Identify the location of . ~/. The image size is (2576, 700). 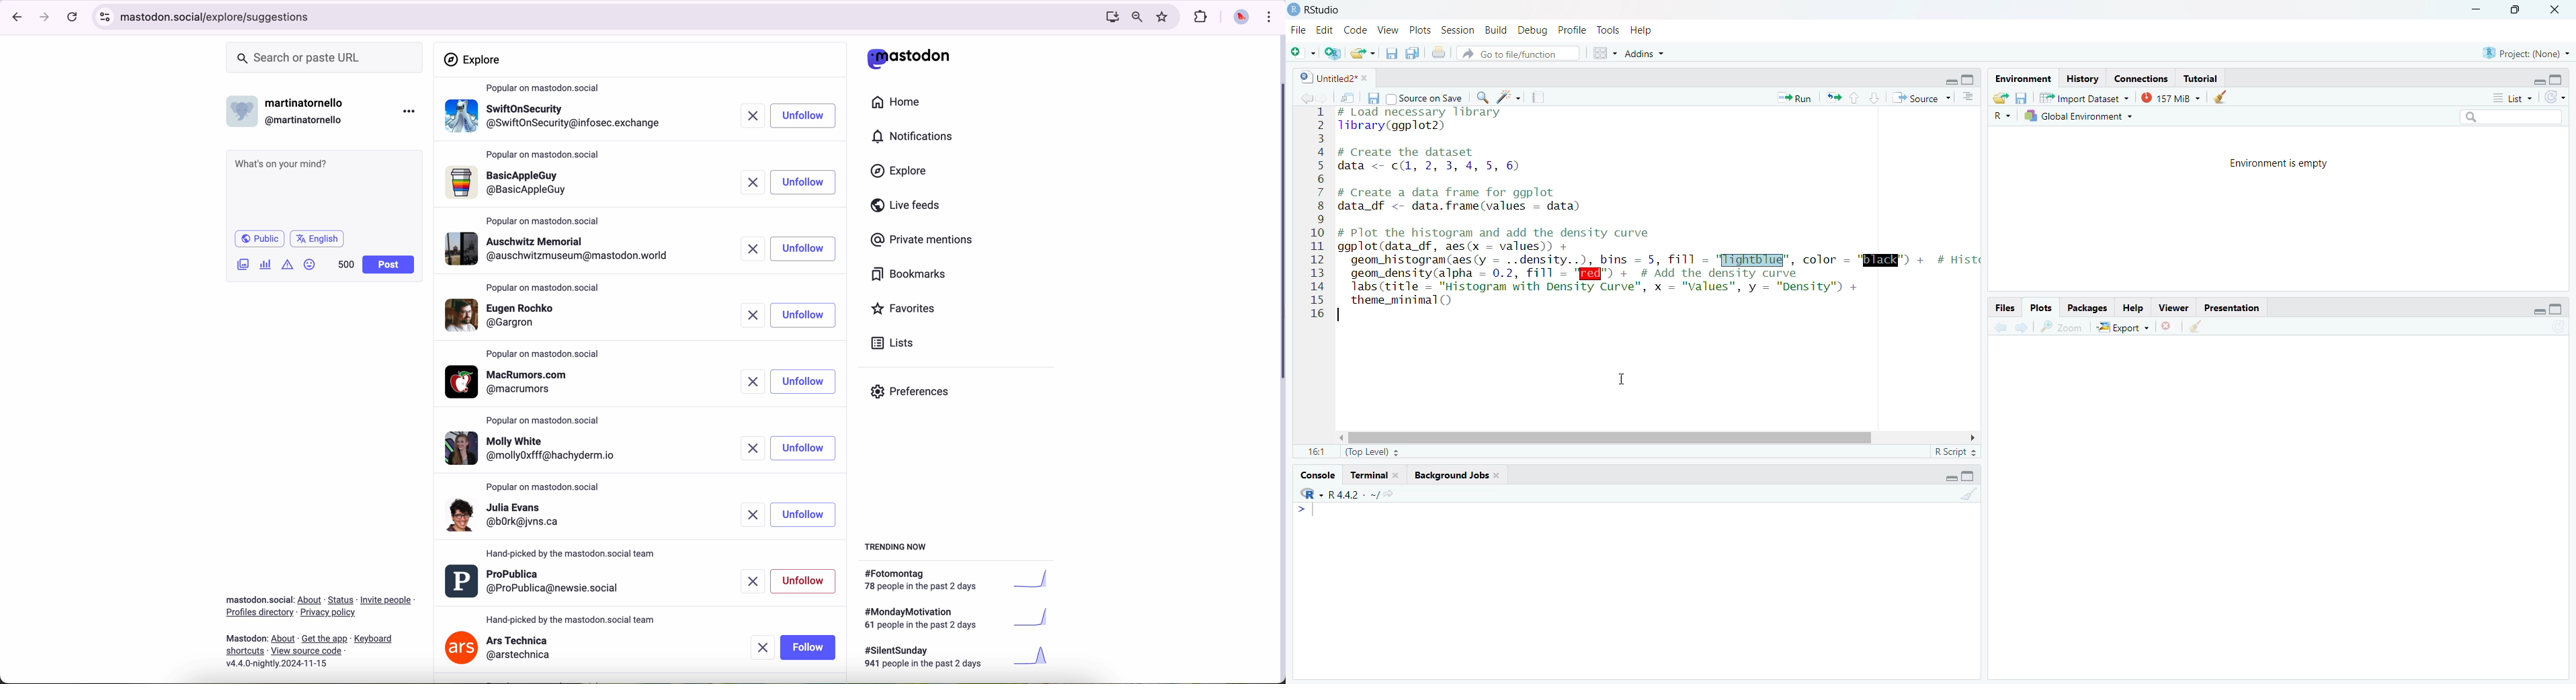
(1372, 493).